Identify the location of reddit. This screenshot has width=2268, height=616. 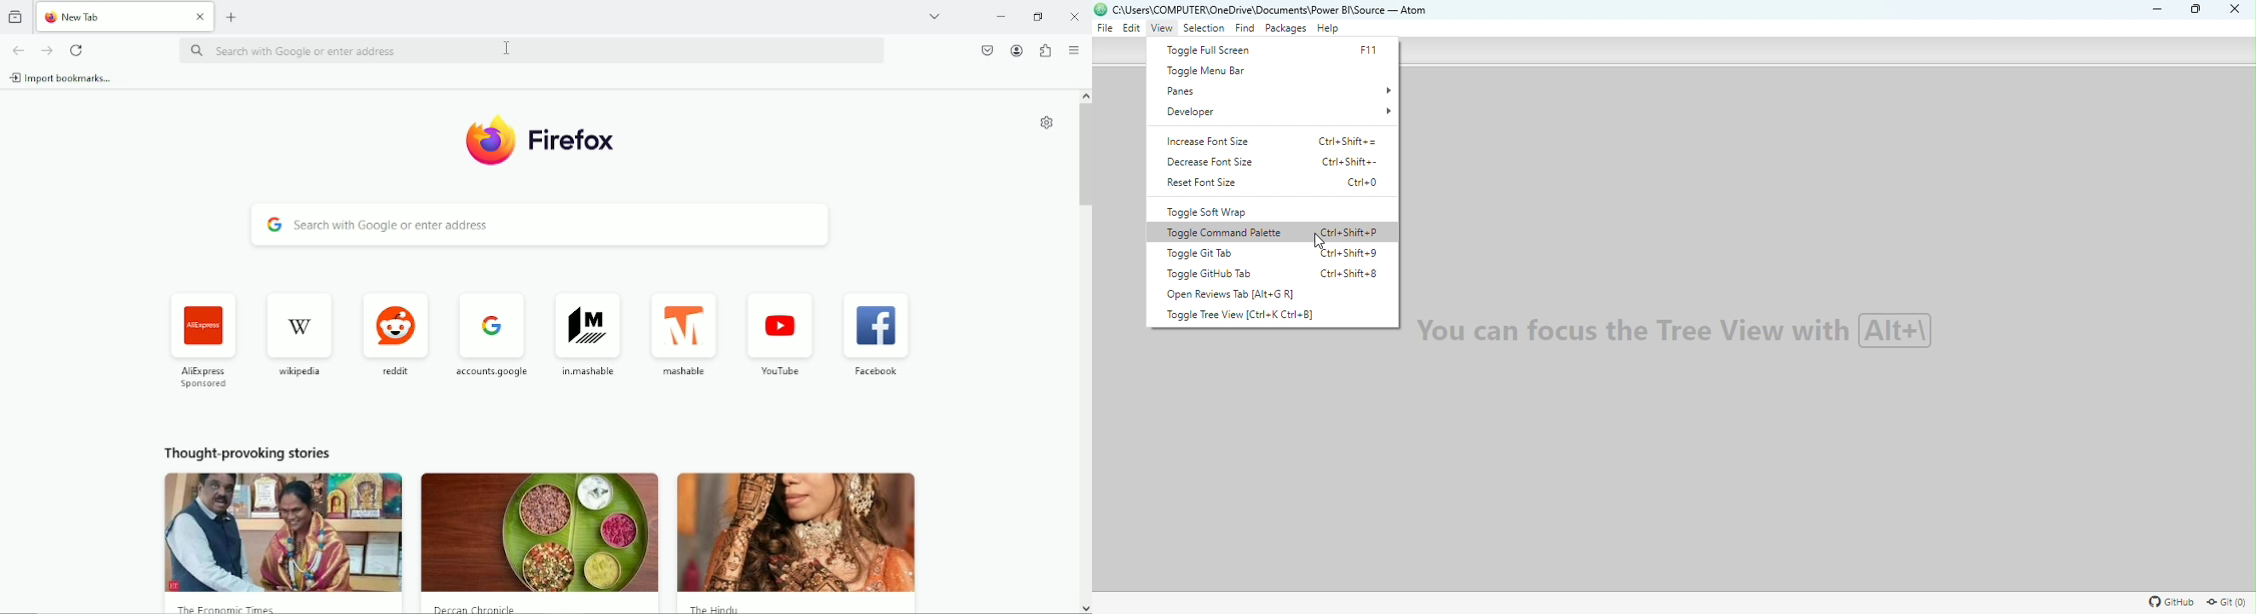
(395, 332).